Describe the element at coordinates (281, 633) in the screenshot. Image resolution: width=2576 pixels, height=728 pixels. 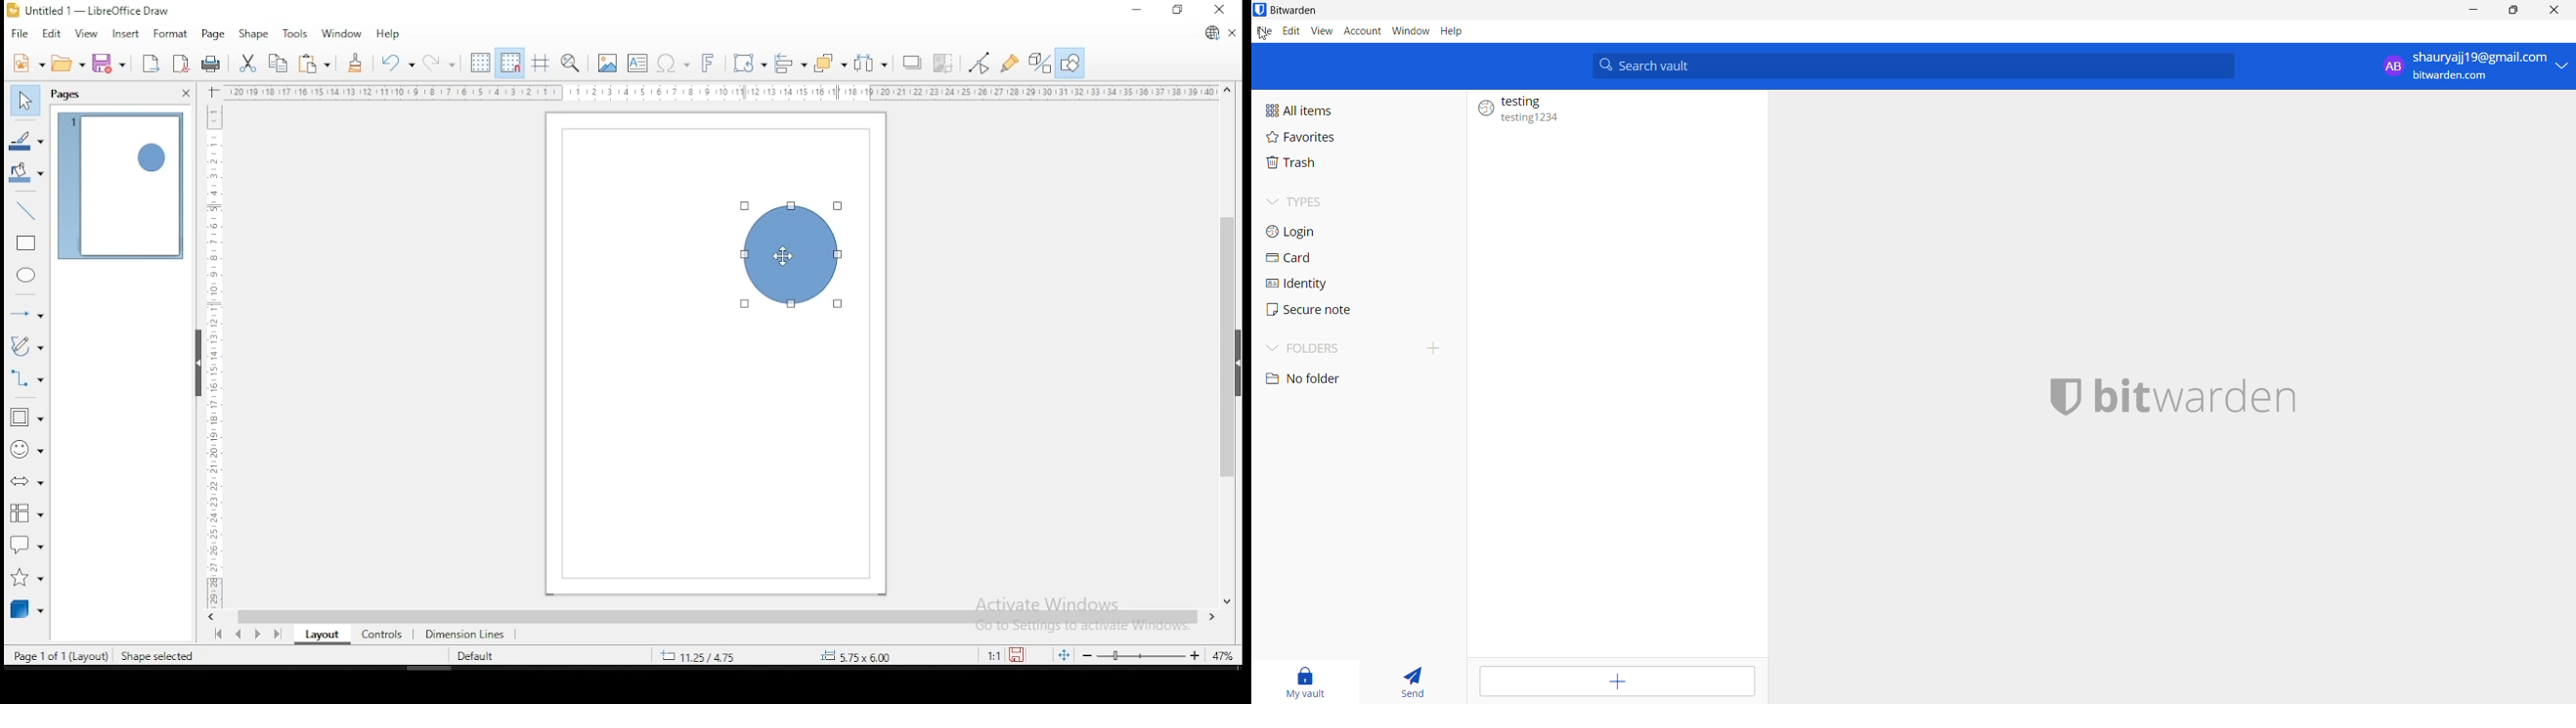
I see `last page` at that location.